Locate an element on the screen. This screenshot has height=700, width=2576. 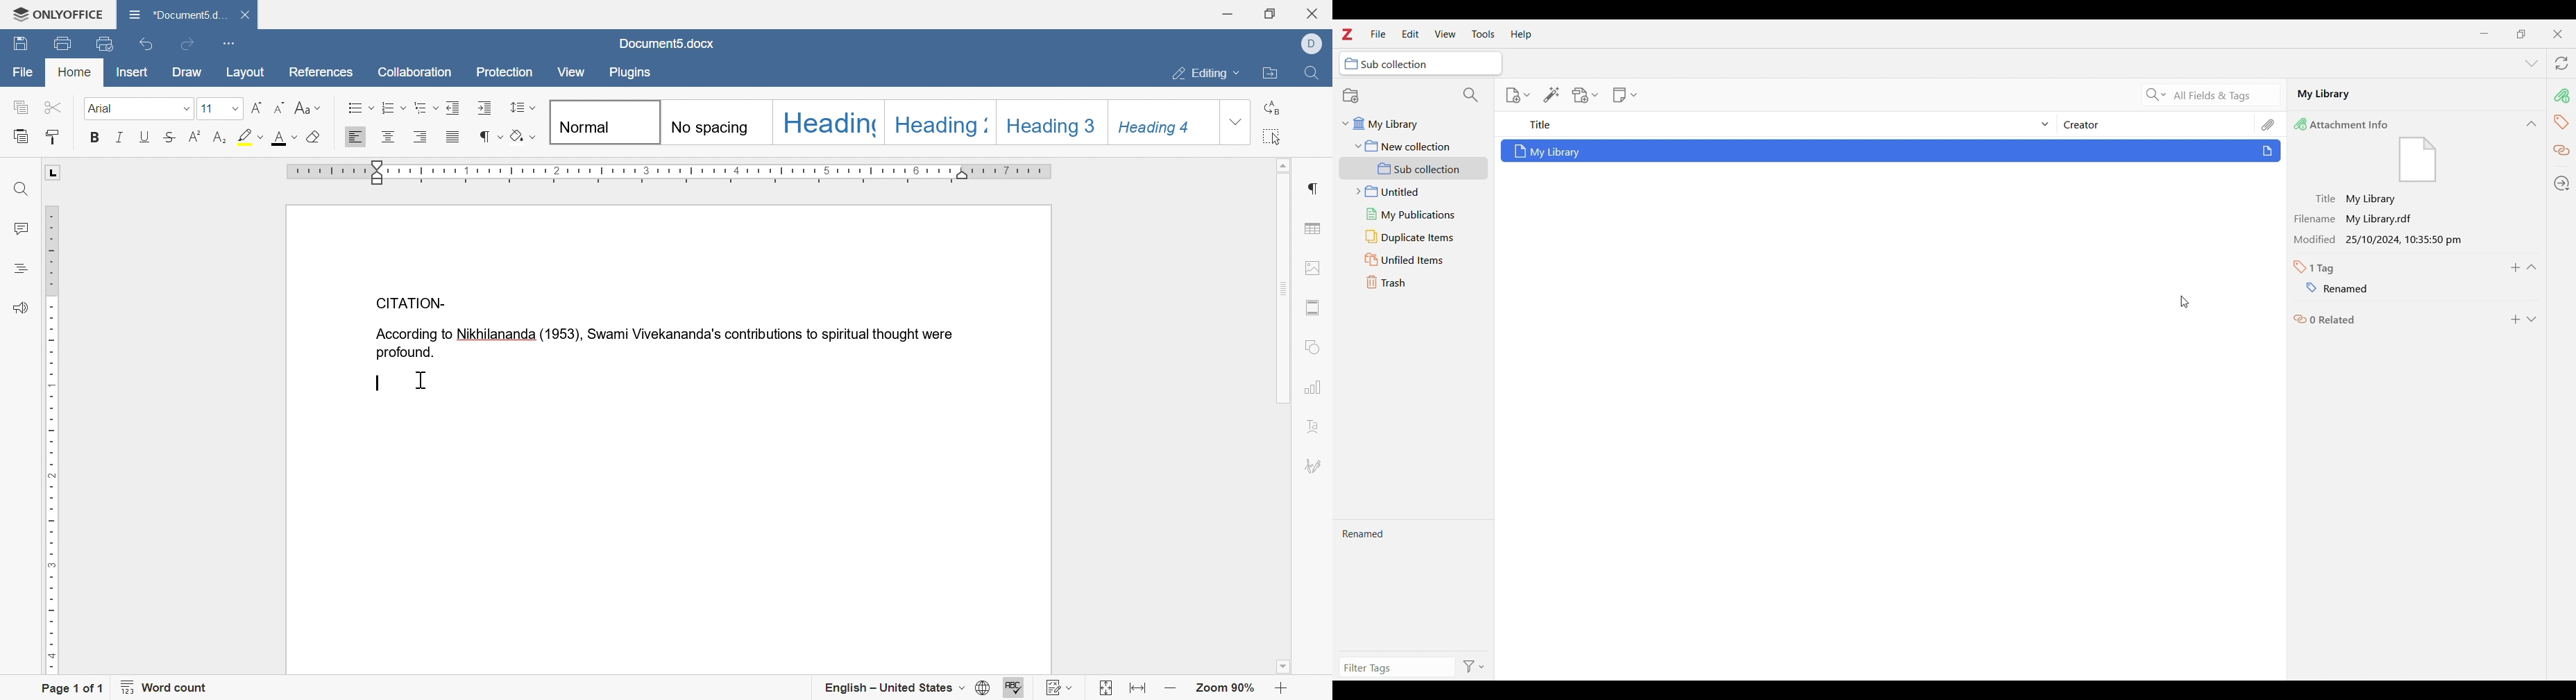
paragraph and line spacing is located at coordinates (523, 107).